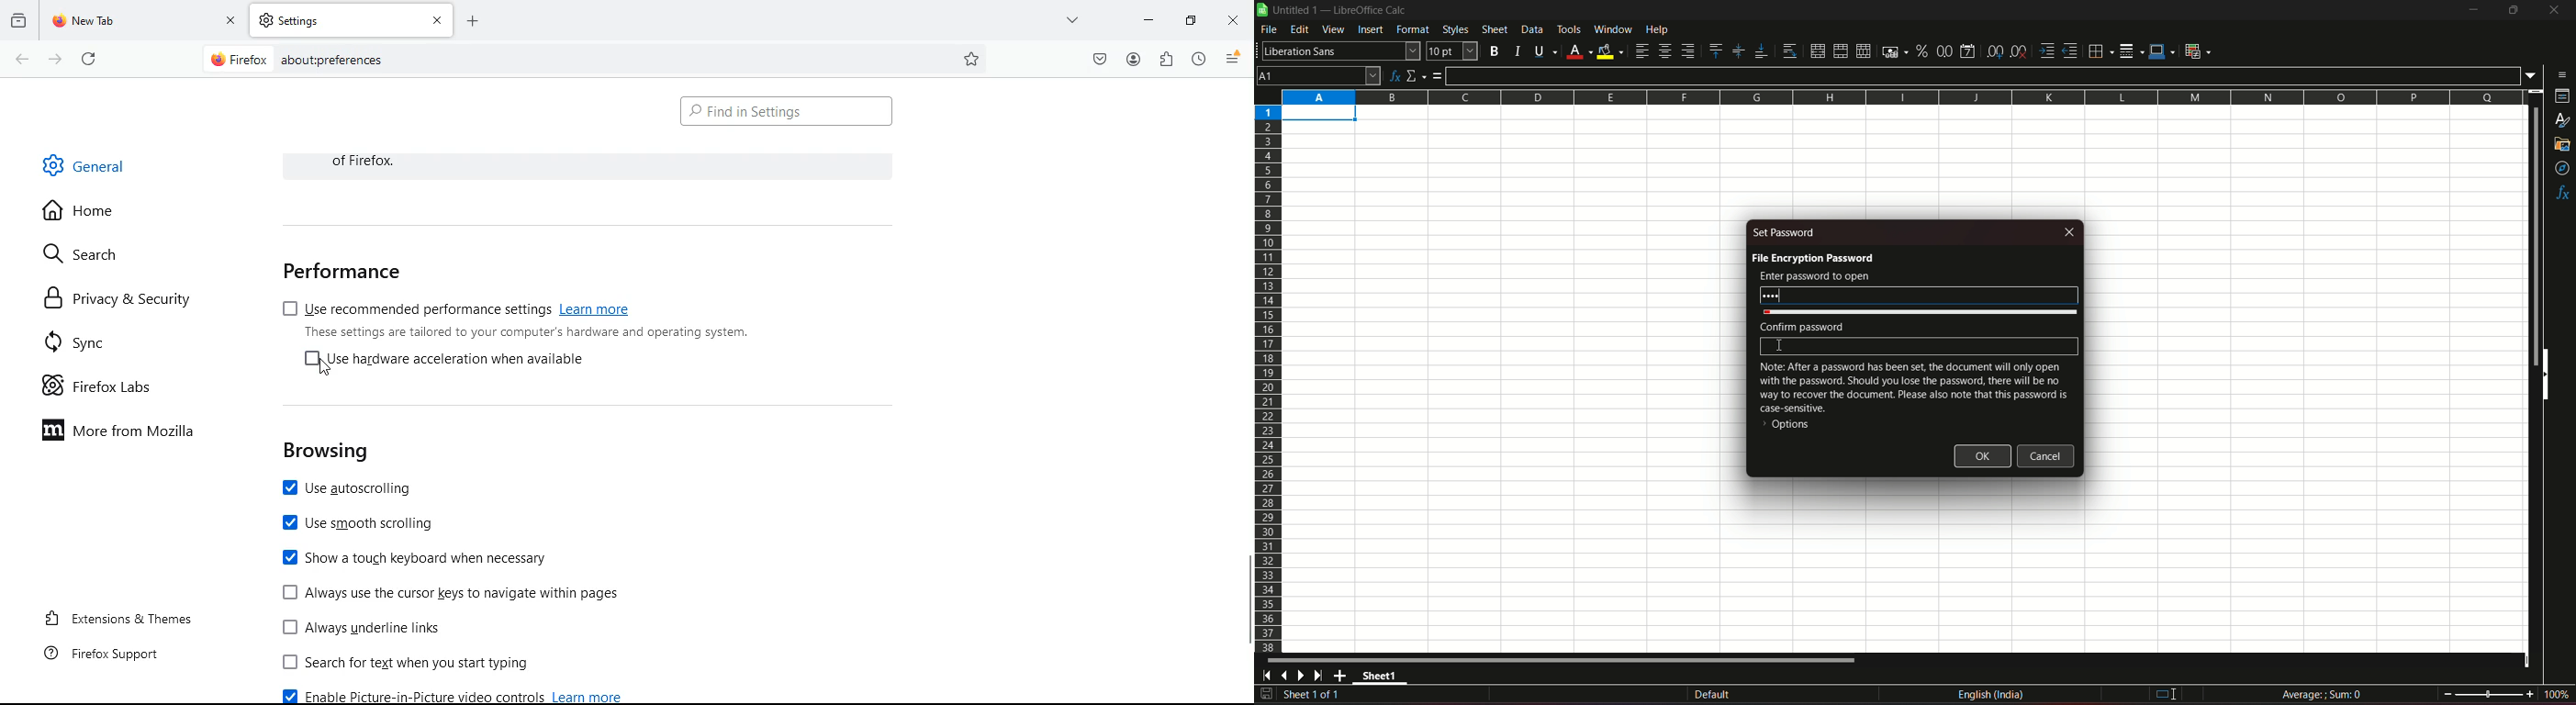 The width and height of the screenshot is (2576, 728). Describe the element at coordinates (1712, 694) in the screenshot. I see `default` at that location.